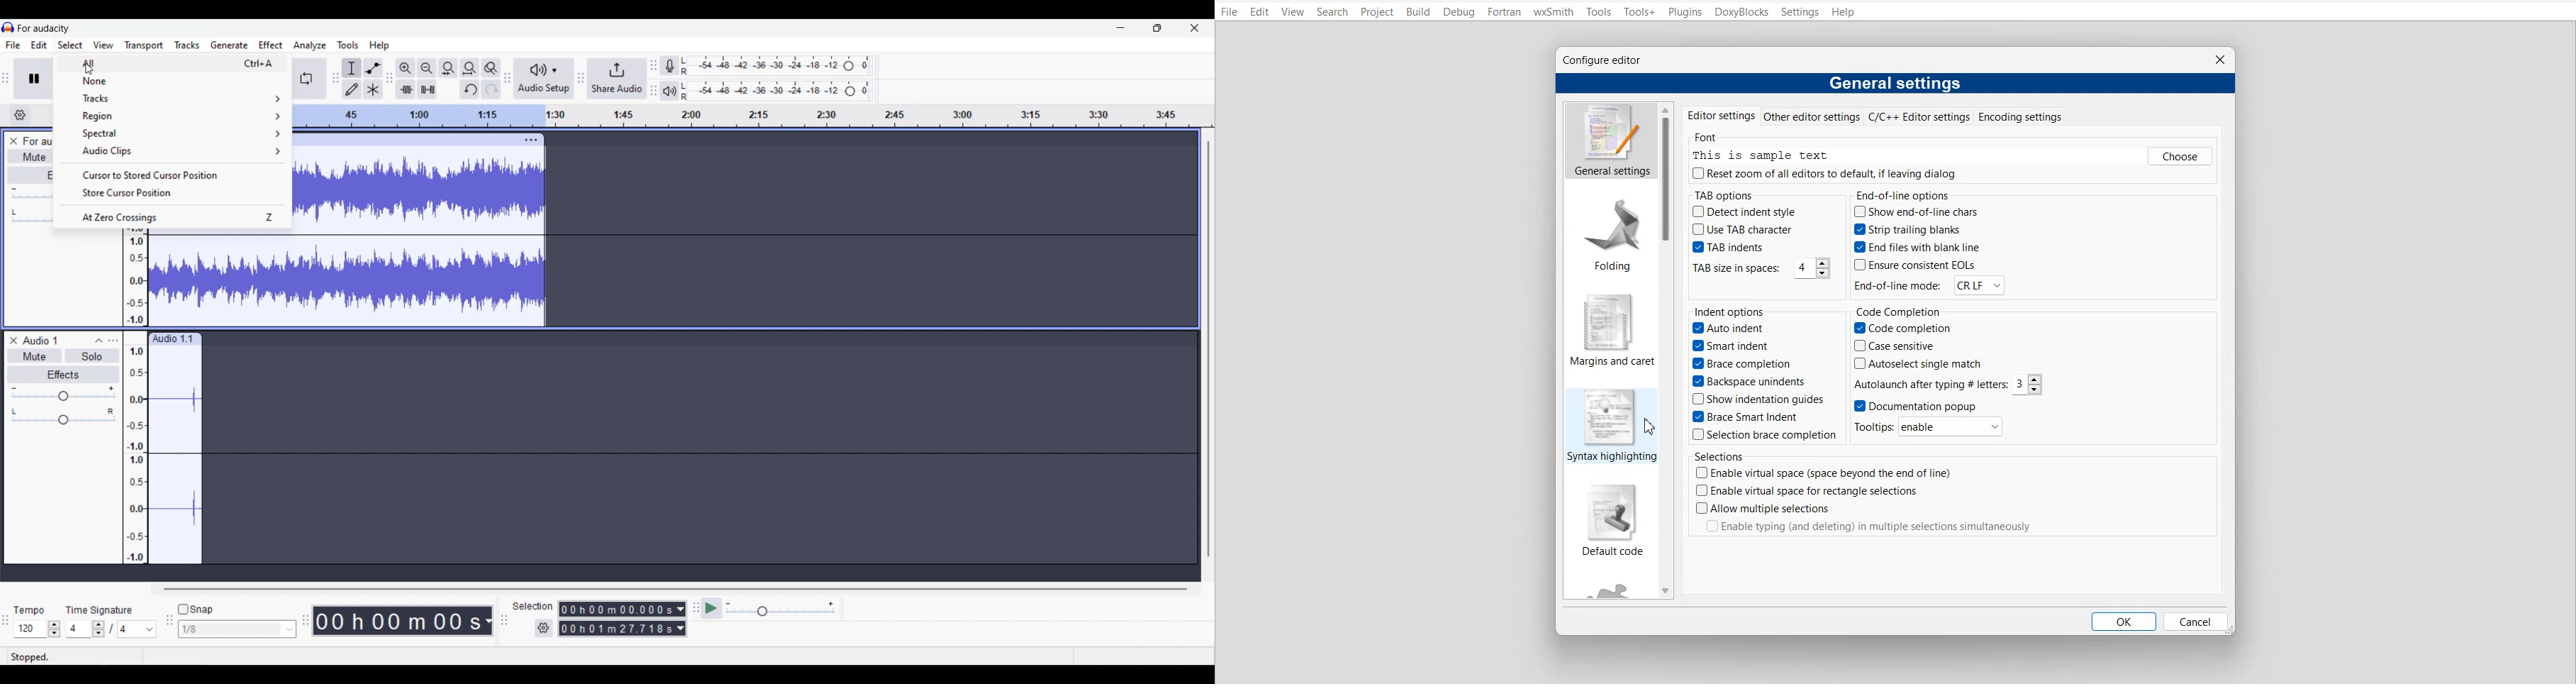  Describe the element at coordinates (173, 116) in the screenshot. I see `Region options` at that location.